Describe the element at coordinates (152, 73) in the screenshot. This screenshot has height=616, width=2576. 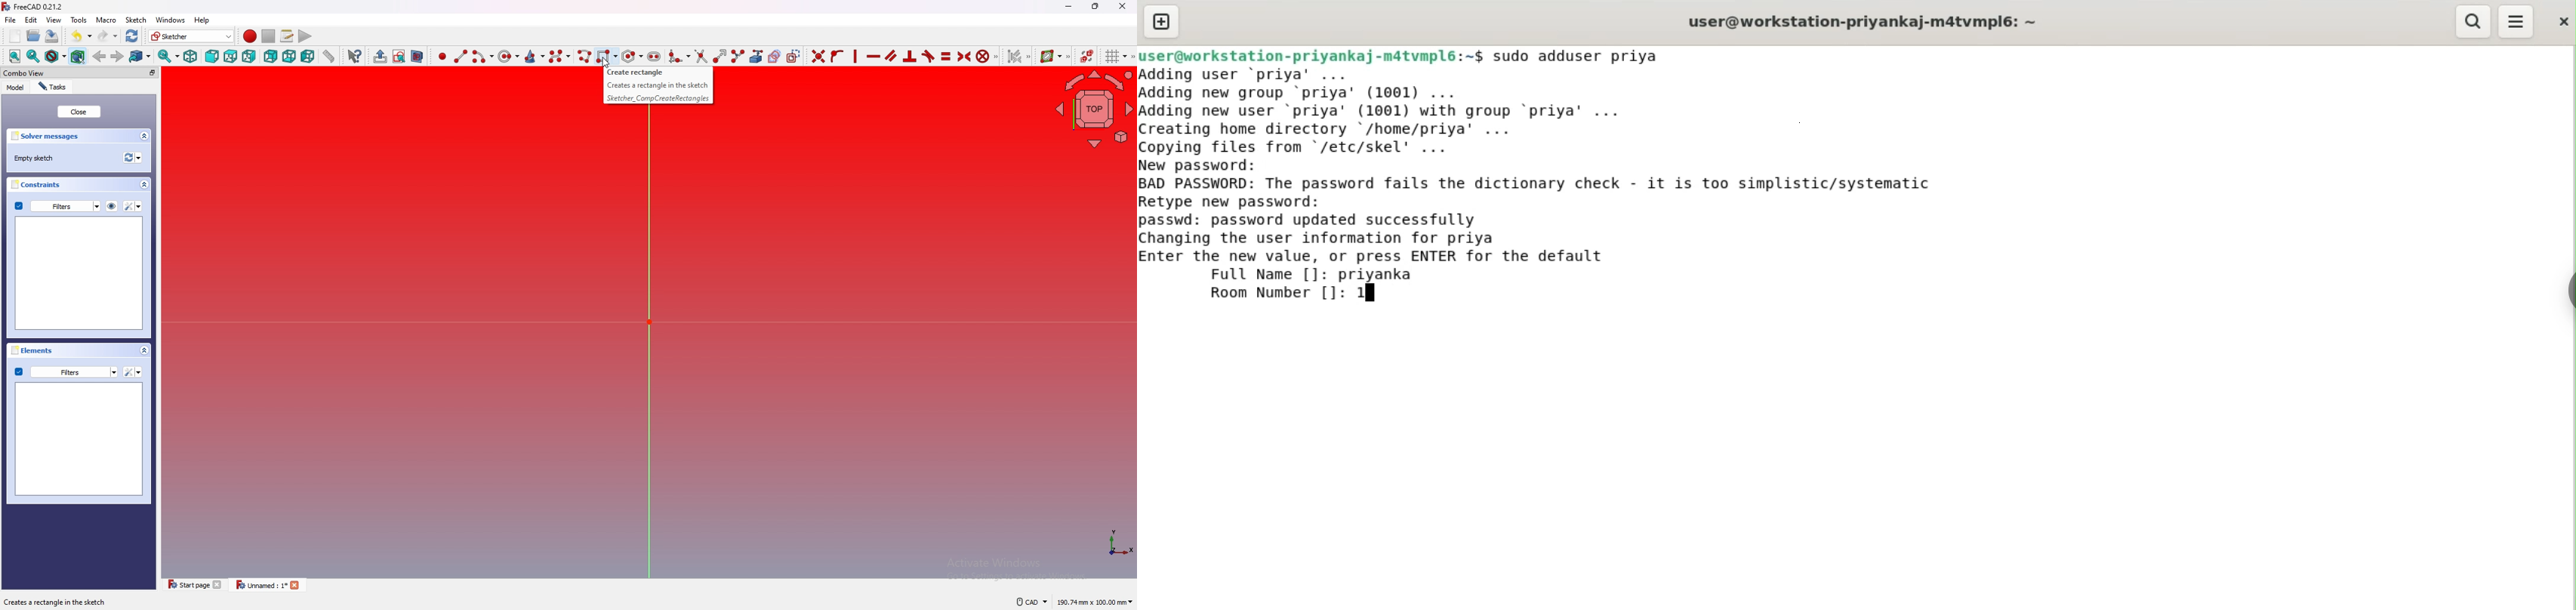
I see `pop out` at that location.